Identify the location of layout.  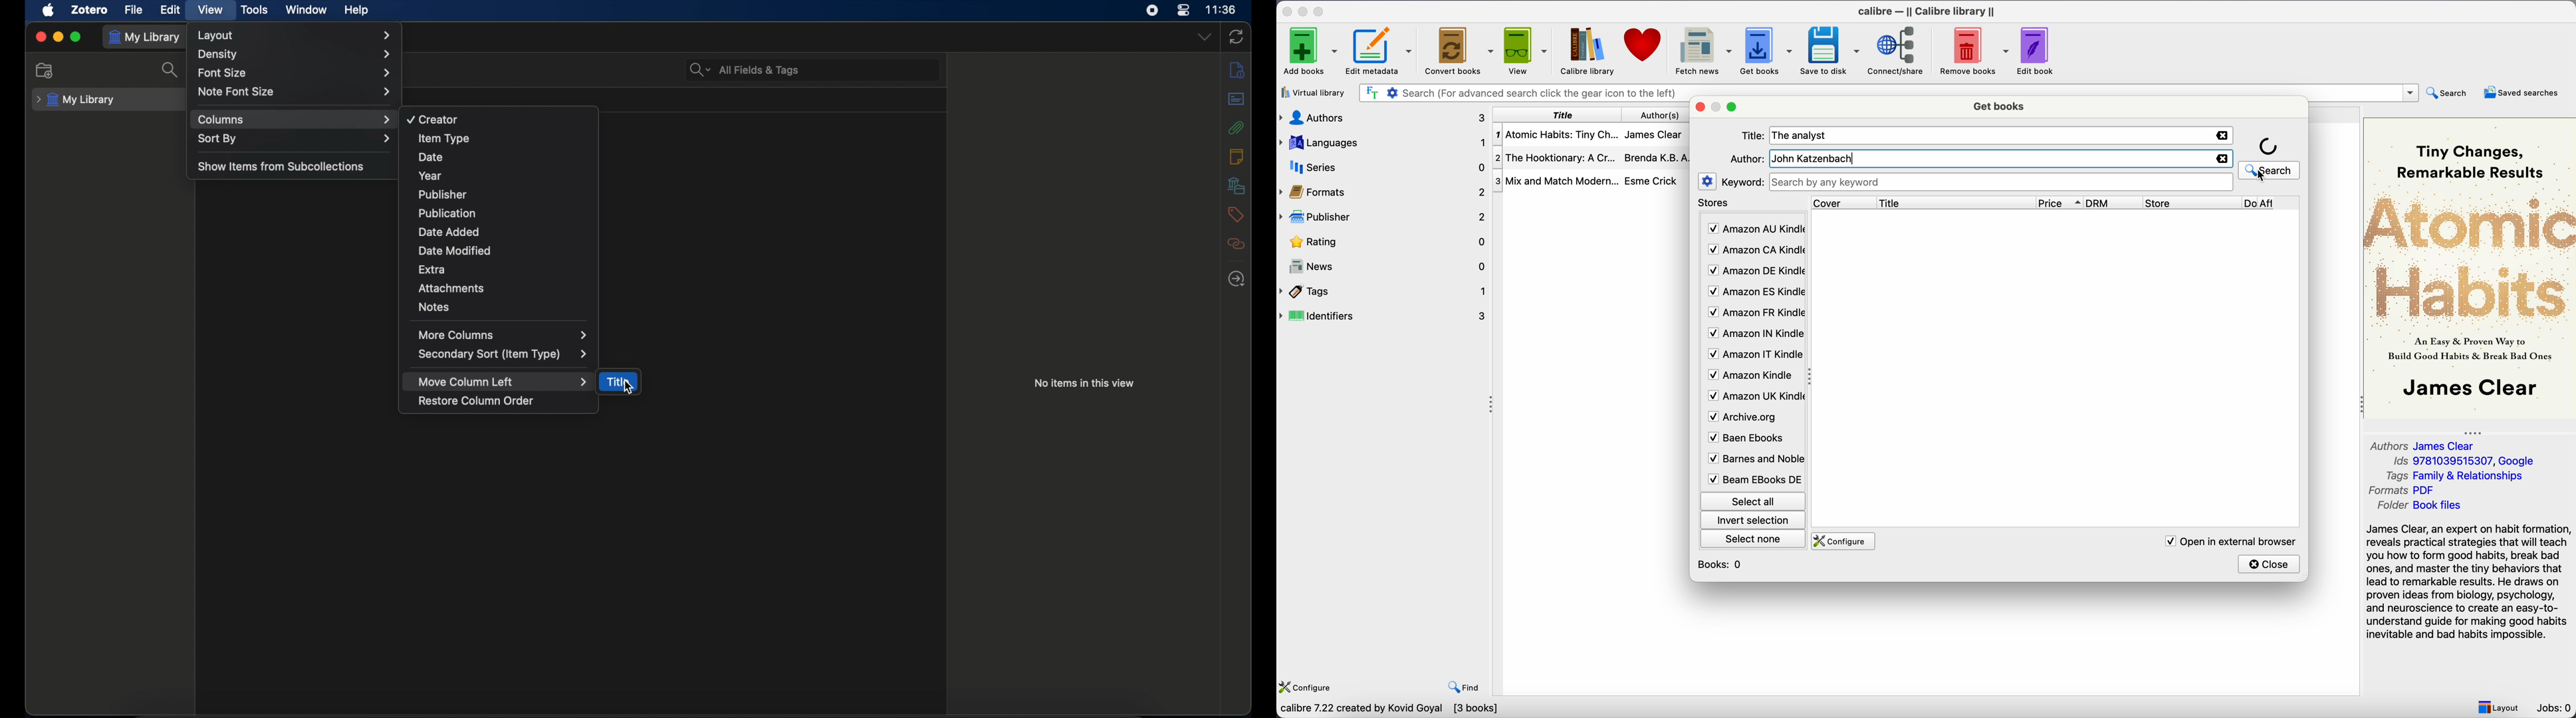
(294, 35).